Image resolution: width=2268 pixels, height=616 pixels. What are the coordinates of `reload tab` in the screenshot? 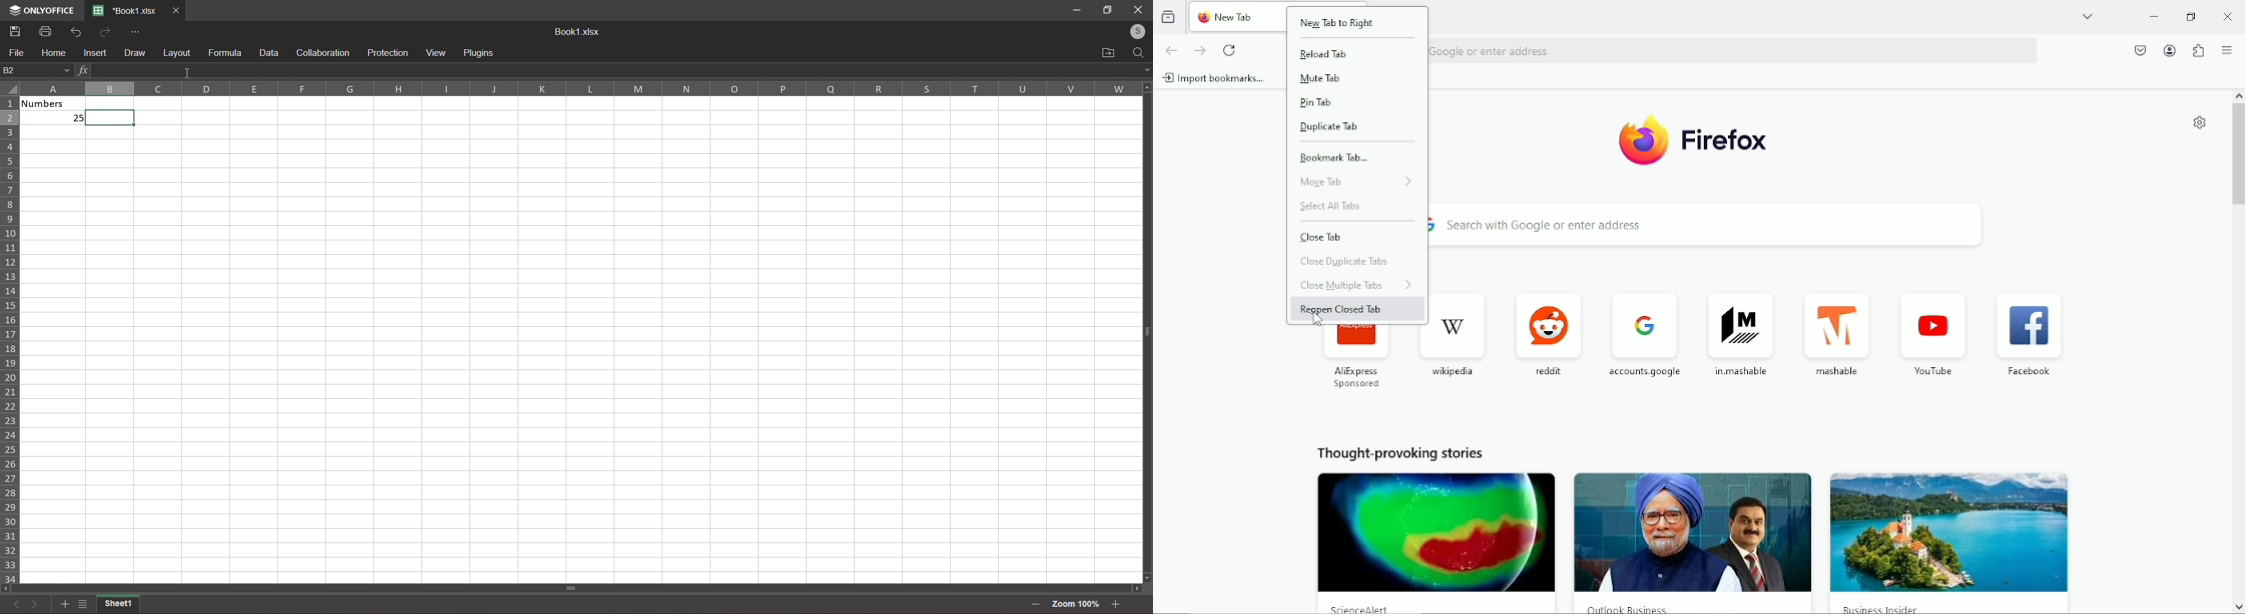 It's located at (1323, 54).